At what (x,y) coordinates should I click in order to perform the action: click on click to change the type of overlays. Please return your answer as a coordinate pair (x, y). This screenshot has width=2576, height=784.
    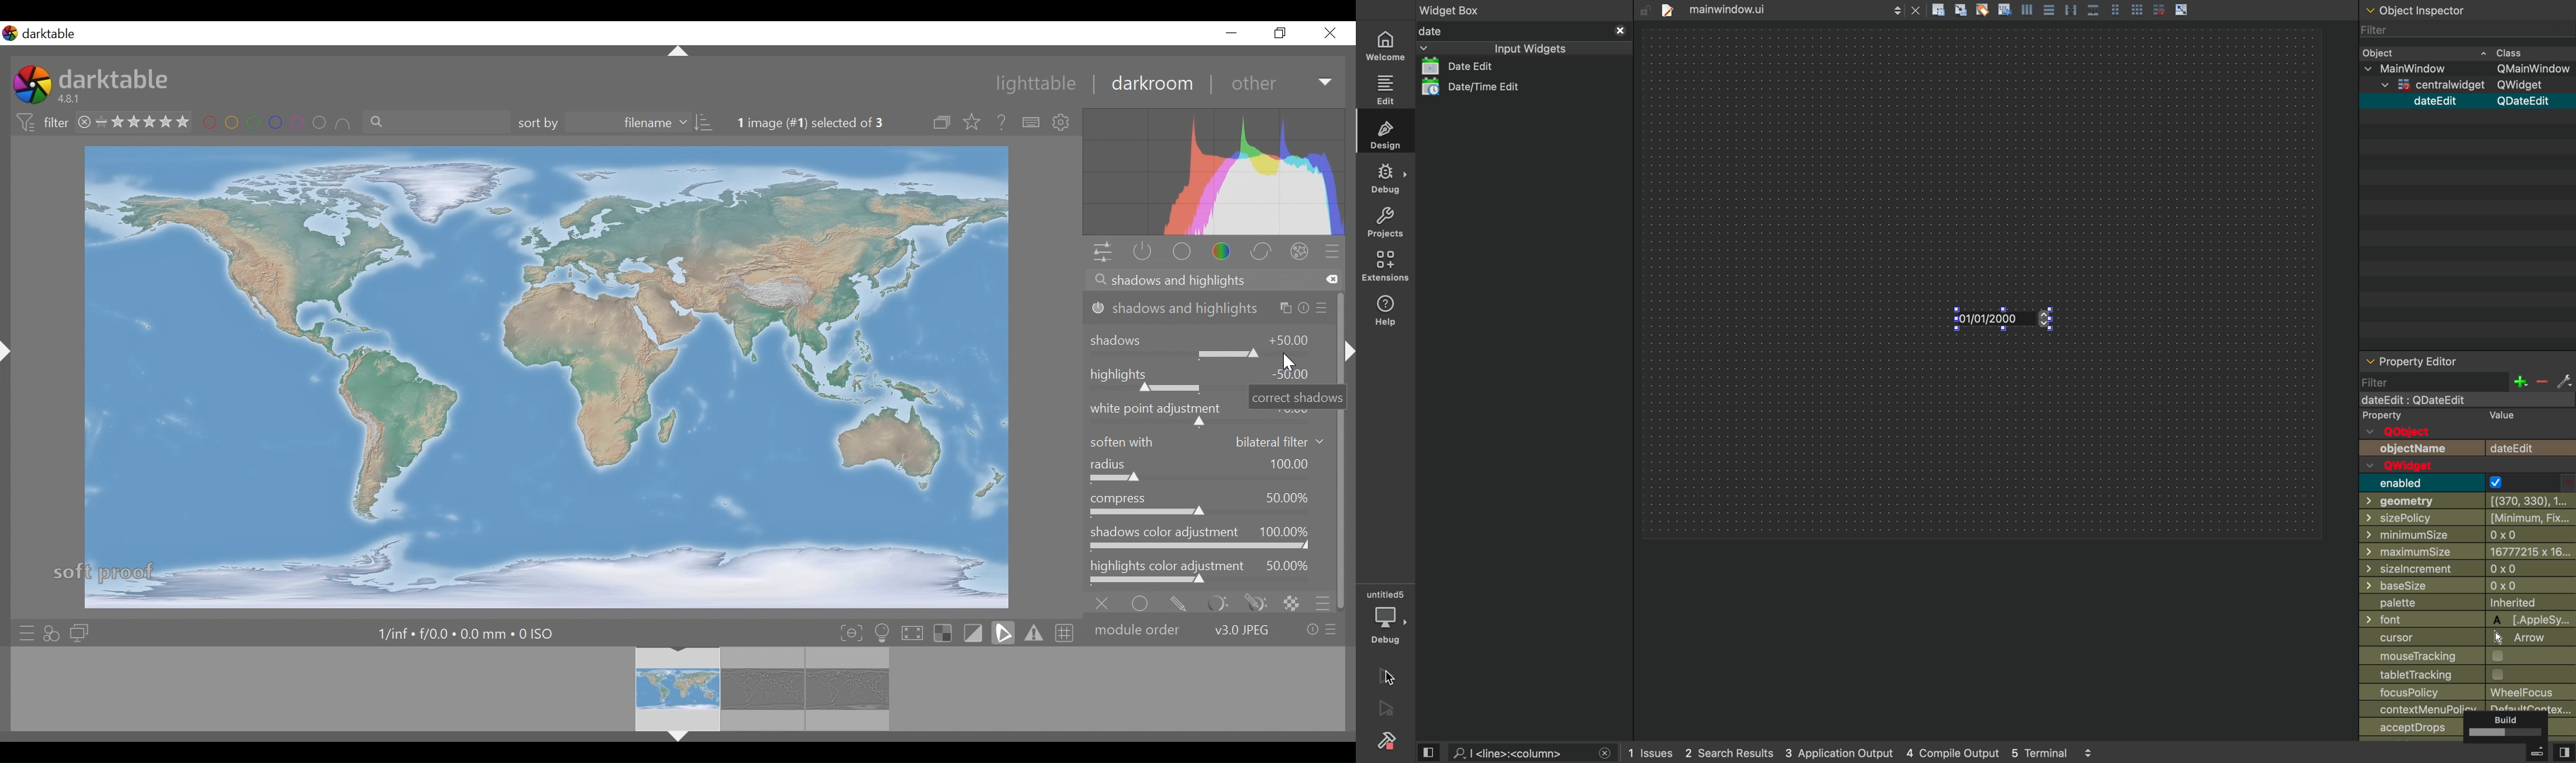
    Looking at the image, I should click on (973, 123).